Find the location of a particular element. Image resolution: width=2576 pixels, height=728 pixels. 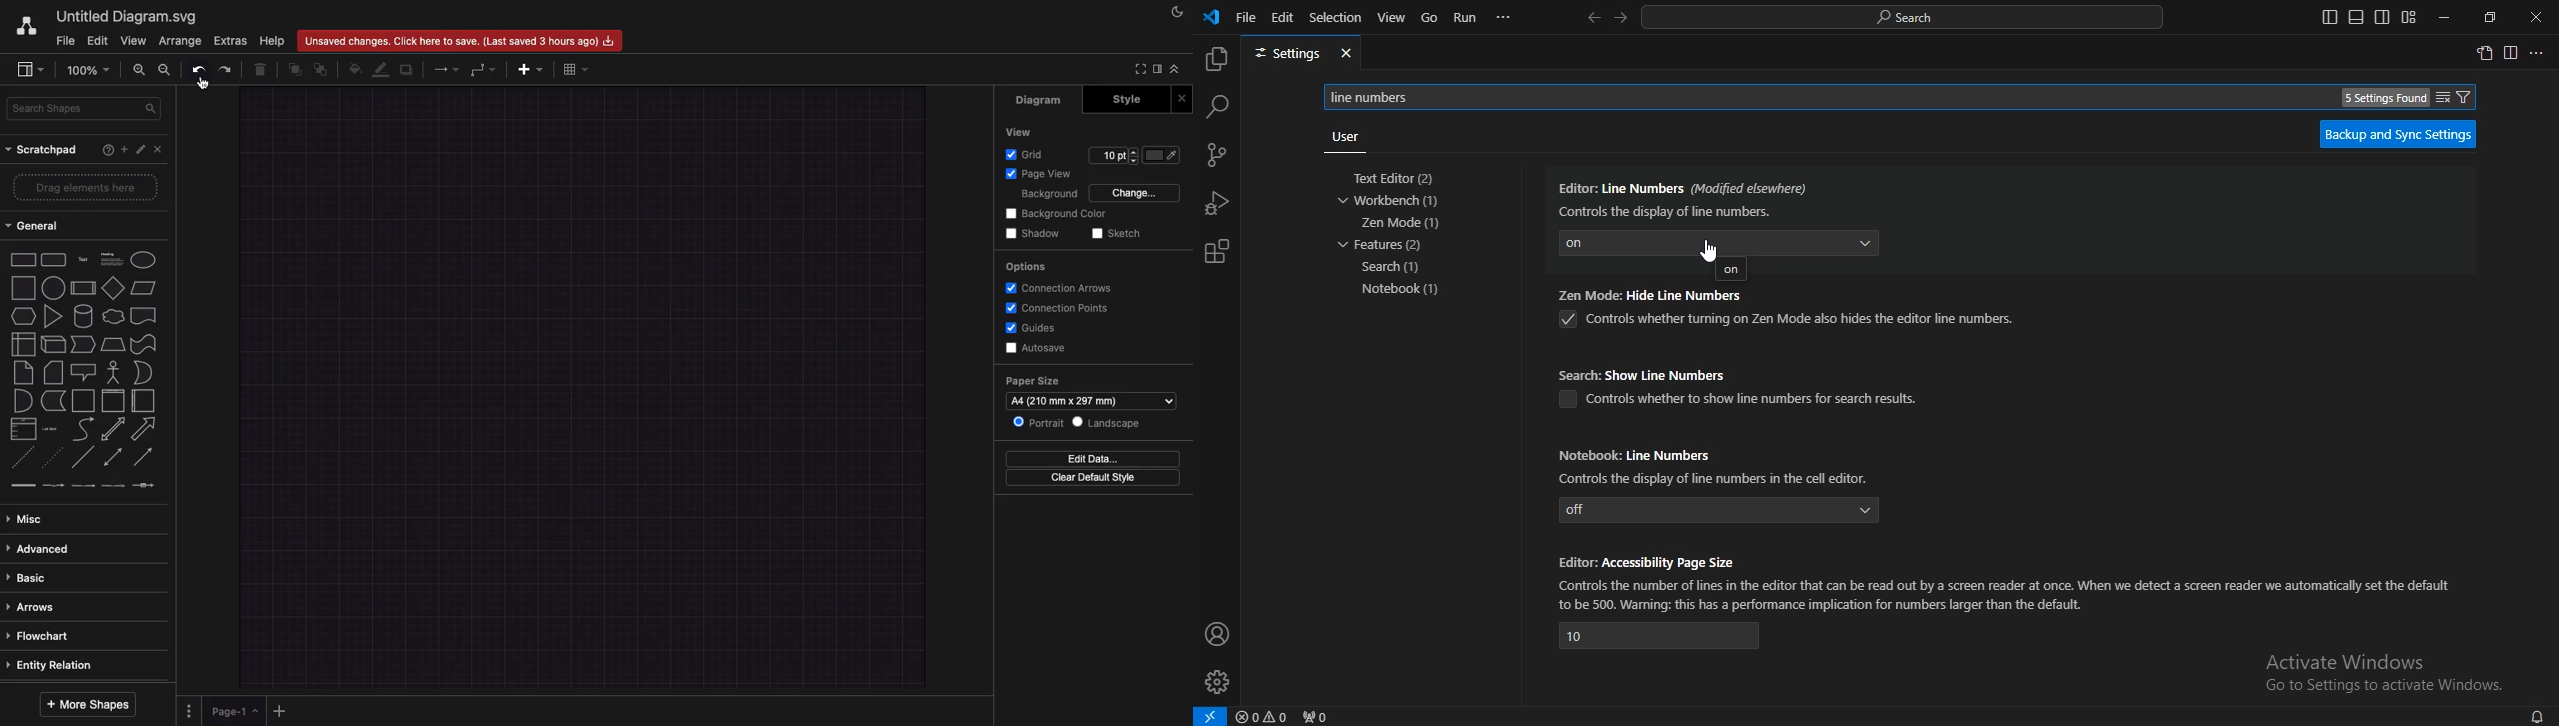

Sidebar is located at coordinates (32, 68).